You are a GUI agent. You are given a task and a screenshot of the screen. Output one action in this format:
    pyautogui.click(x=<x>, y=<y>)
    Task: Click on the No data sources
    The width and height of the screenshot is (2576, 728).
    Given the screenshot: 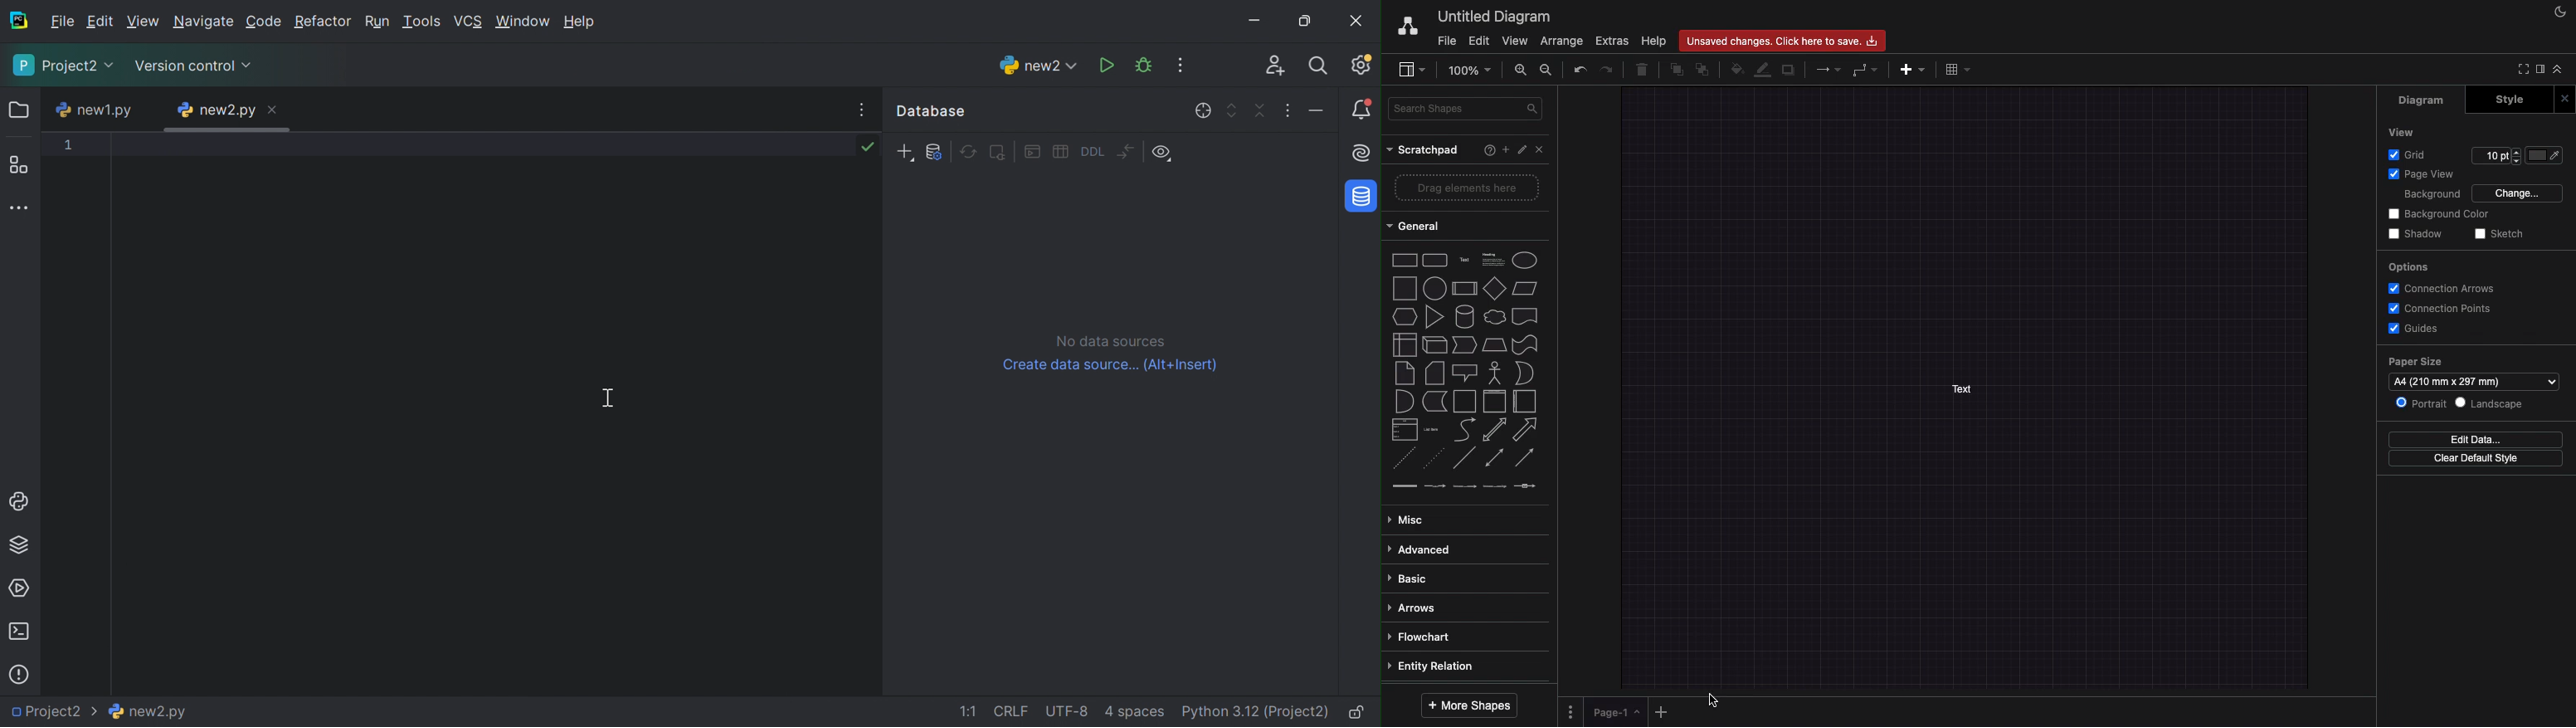 What is the action you would take?
    pyautogui.click(x=1111, y=340)
    